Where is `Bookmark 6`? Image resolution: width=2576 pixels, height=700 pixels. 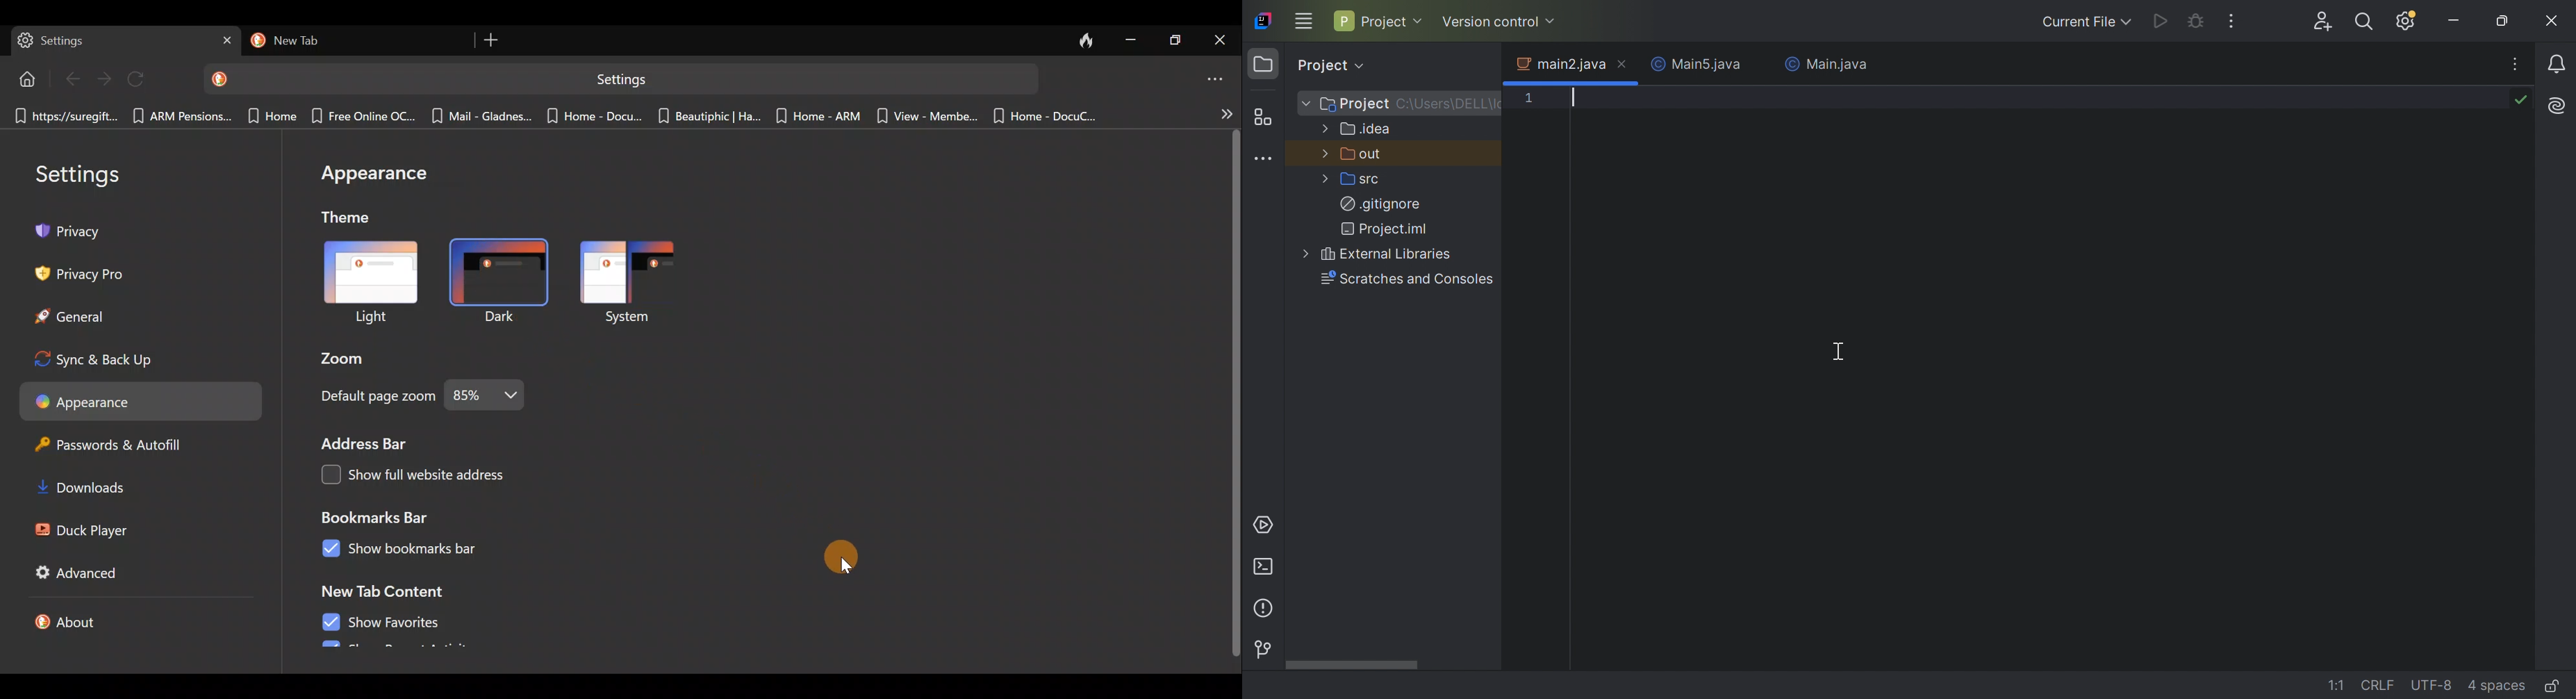 Bookmark 6 is located at coordinates (595, 115).